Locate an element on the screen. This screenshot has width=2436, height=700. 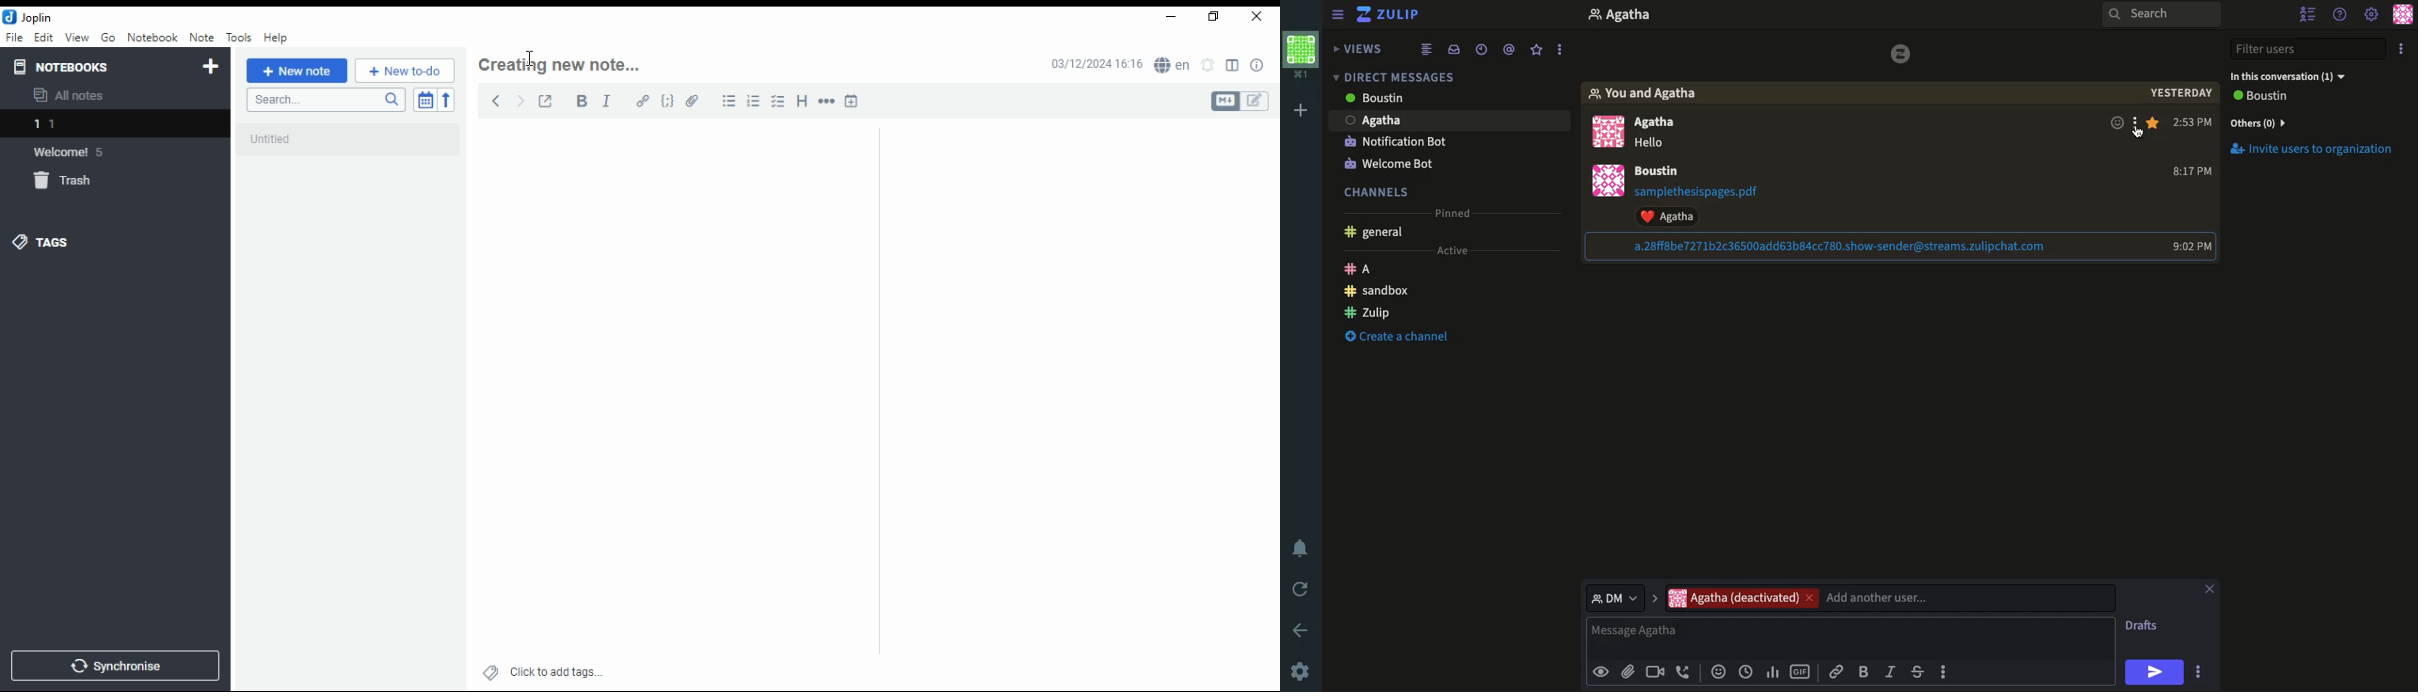
Link is located at coordinates (1837, 669).